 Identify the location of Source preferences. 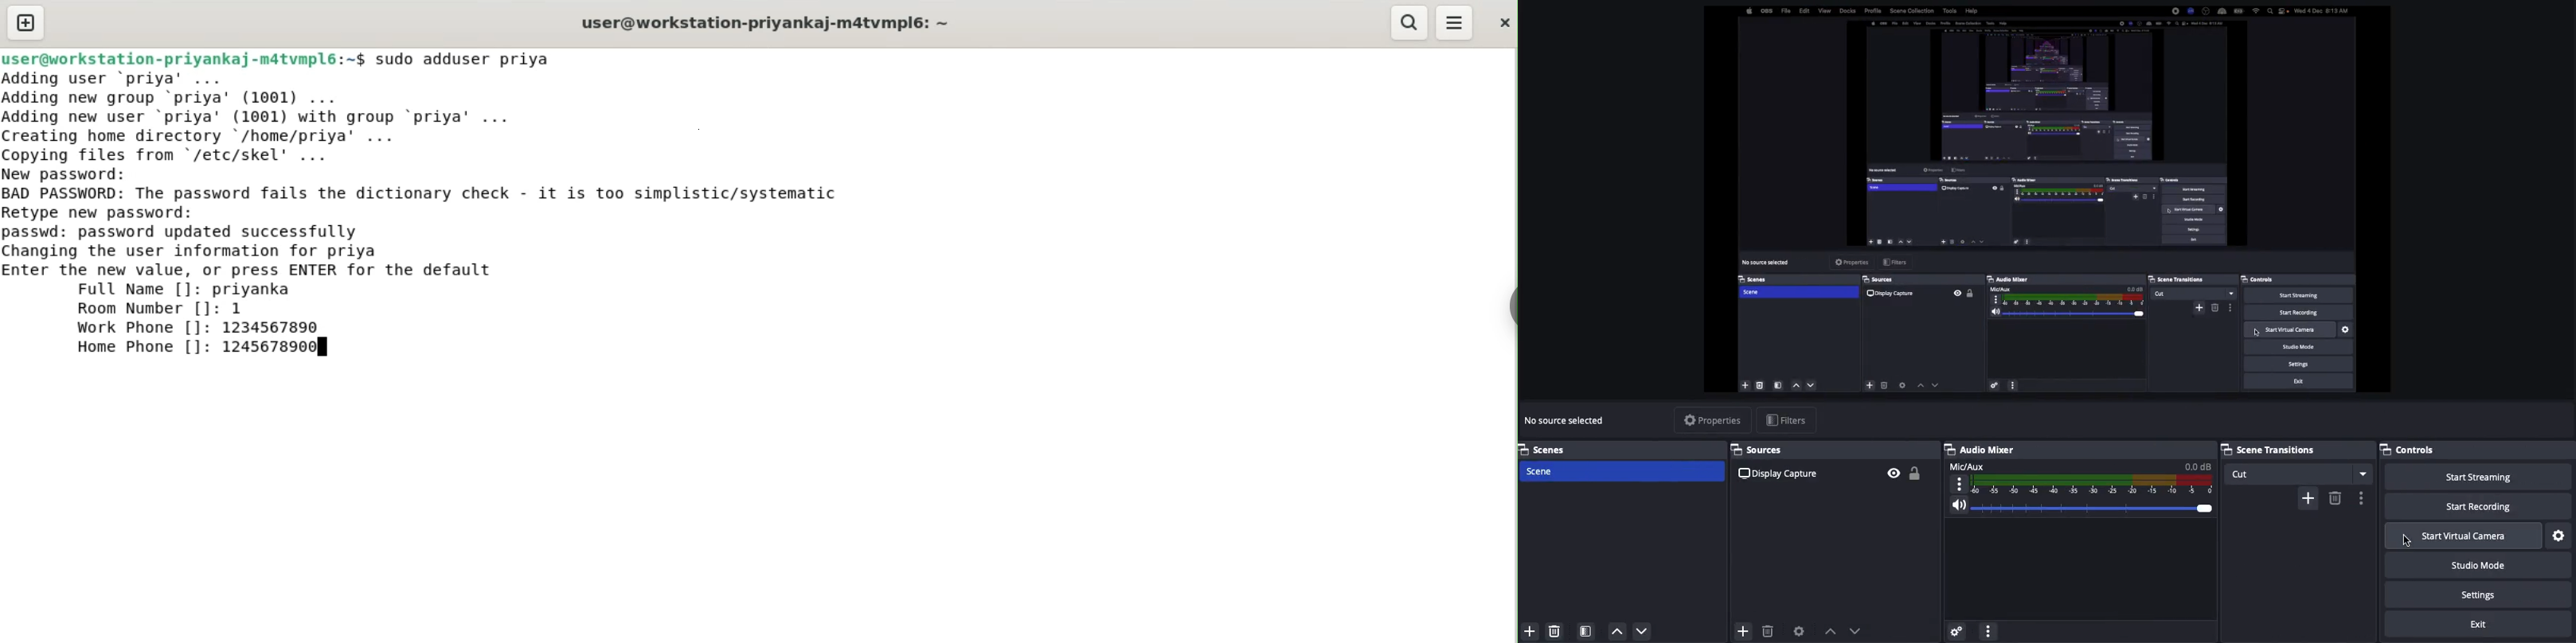
(1801, 630).